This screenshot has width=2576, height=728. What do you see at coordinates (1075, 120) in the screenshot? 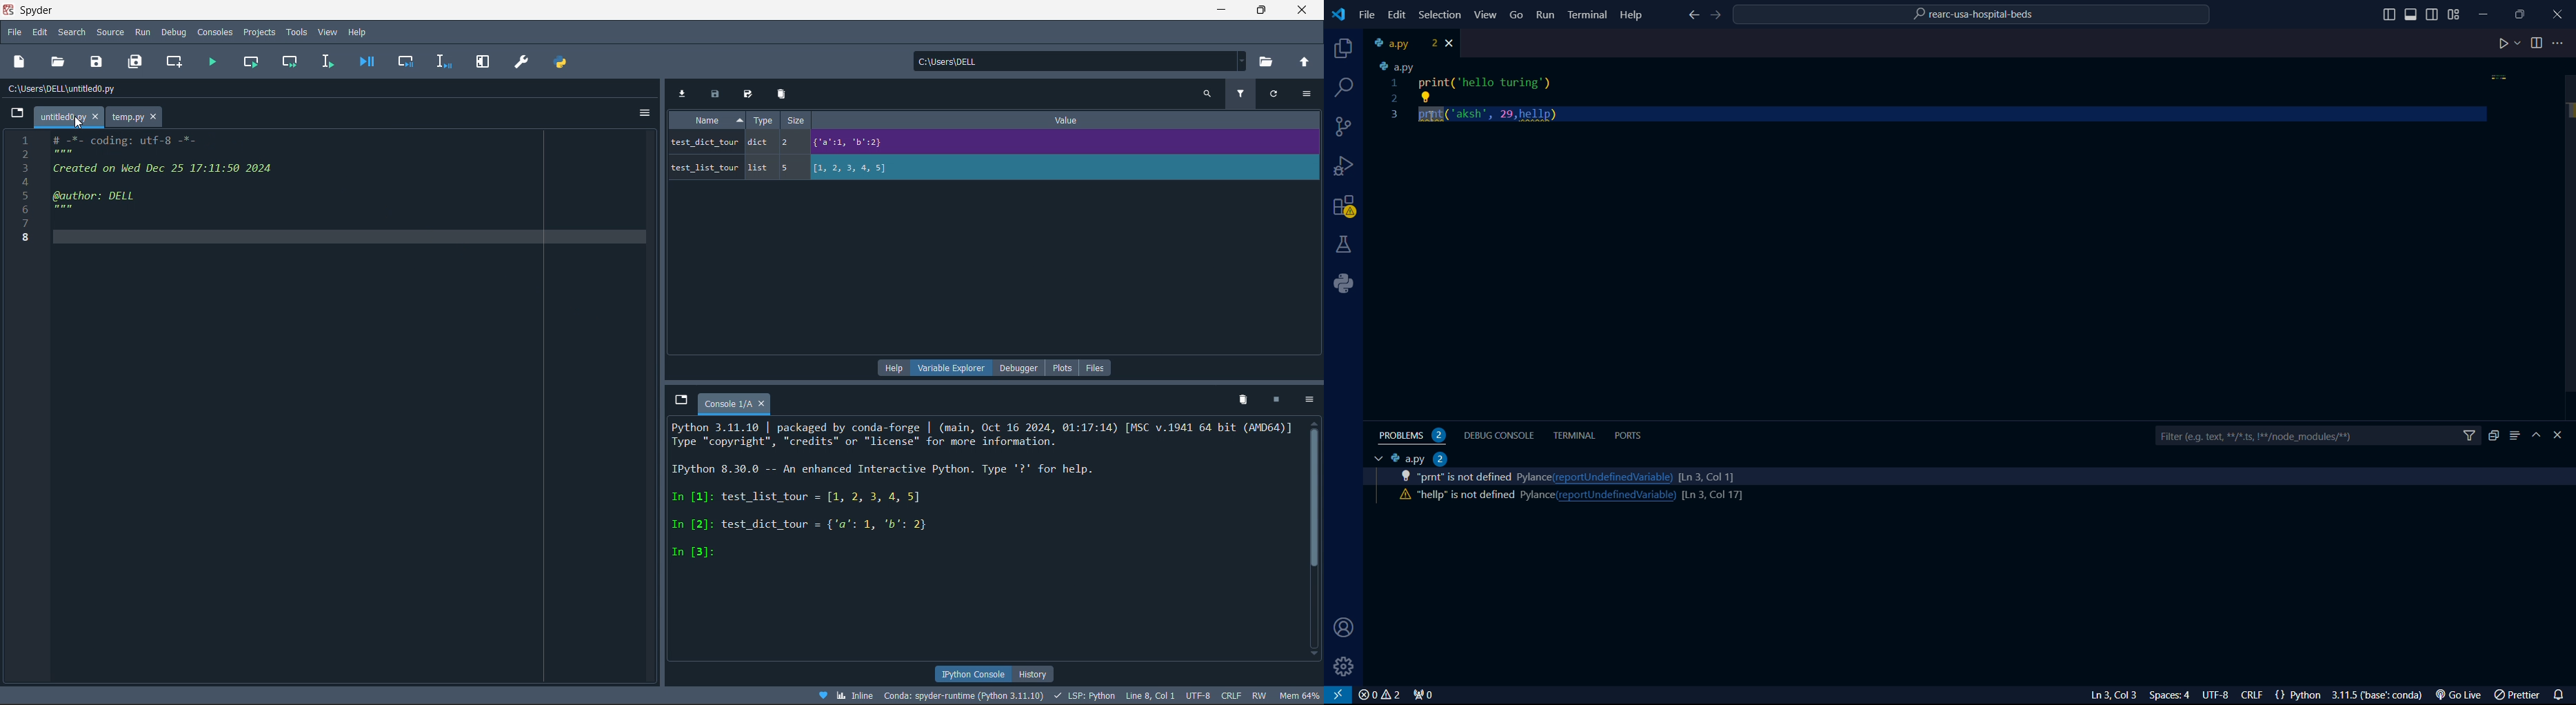
I see `value` at bounding box center [1075, 120].